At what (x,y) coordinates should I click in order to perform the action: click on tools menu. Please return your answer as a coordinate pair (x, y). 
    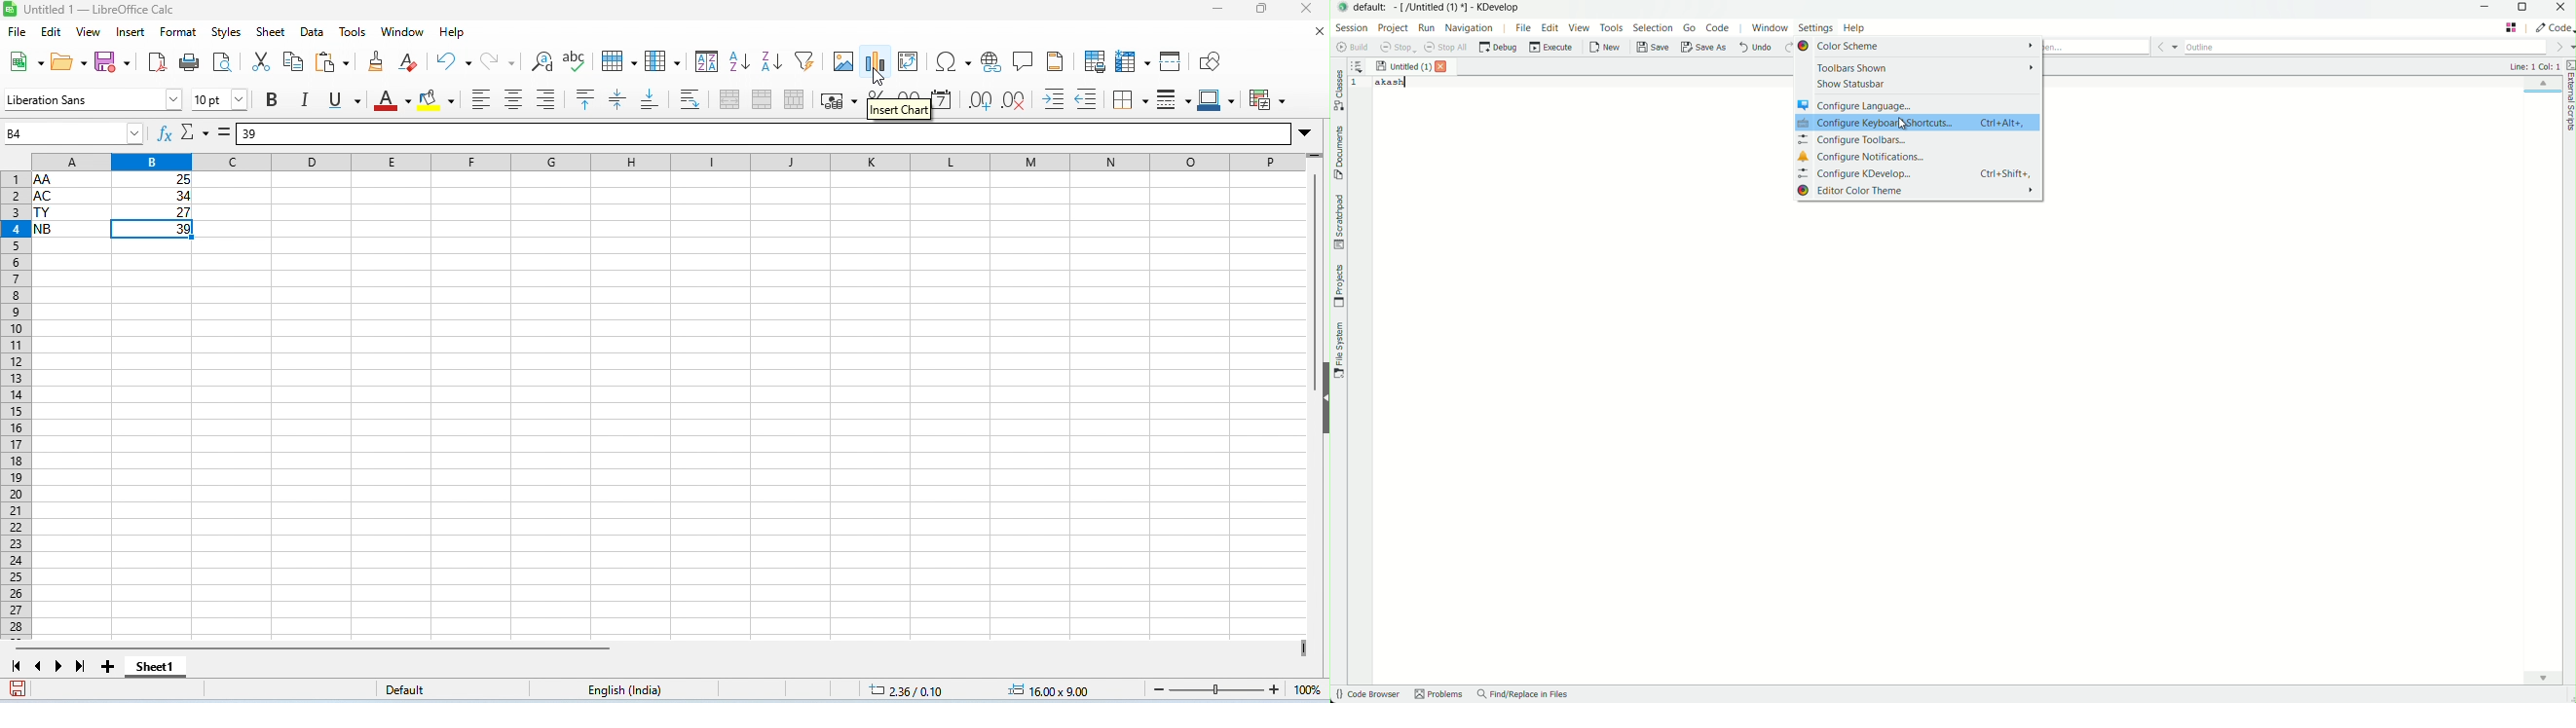
    Looking at the image, I should click on (1611, 27).